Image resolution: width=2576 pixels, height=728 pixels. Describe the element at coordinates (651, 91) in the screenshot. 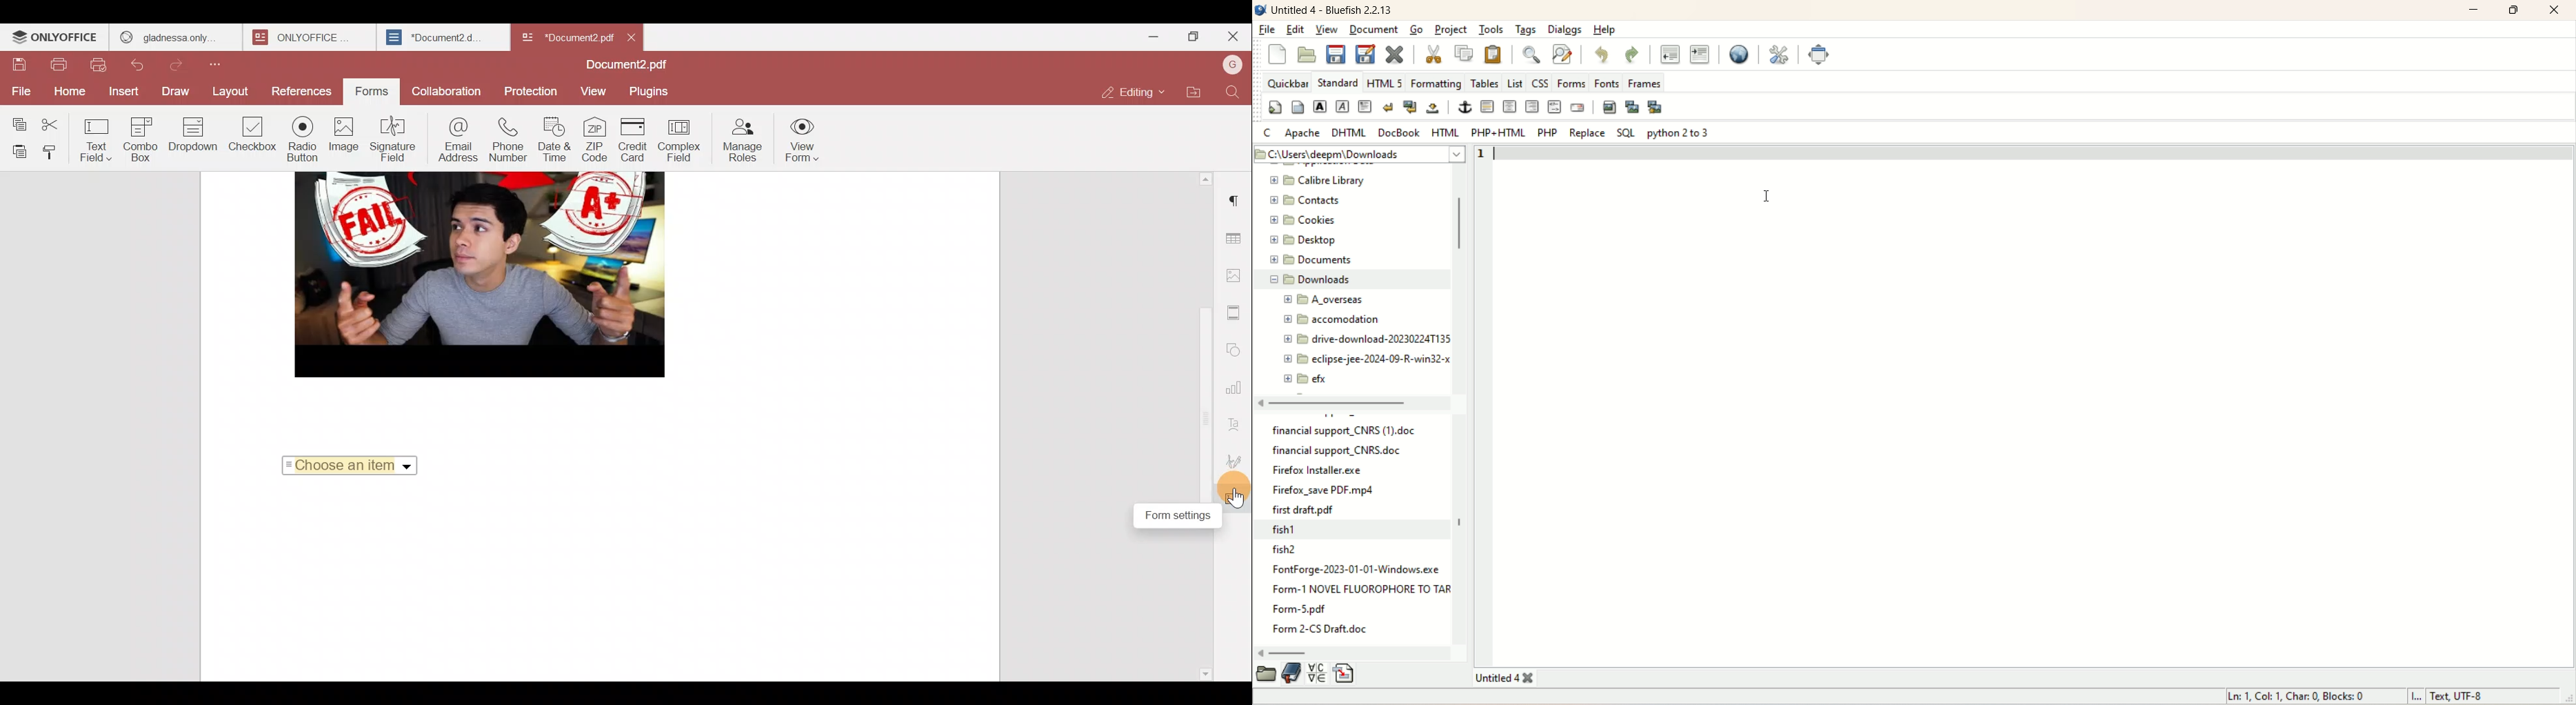

I see `Plugins` at that location.